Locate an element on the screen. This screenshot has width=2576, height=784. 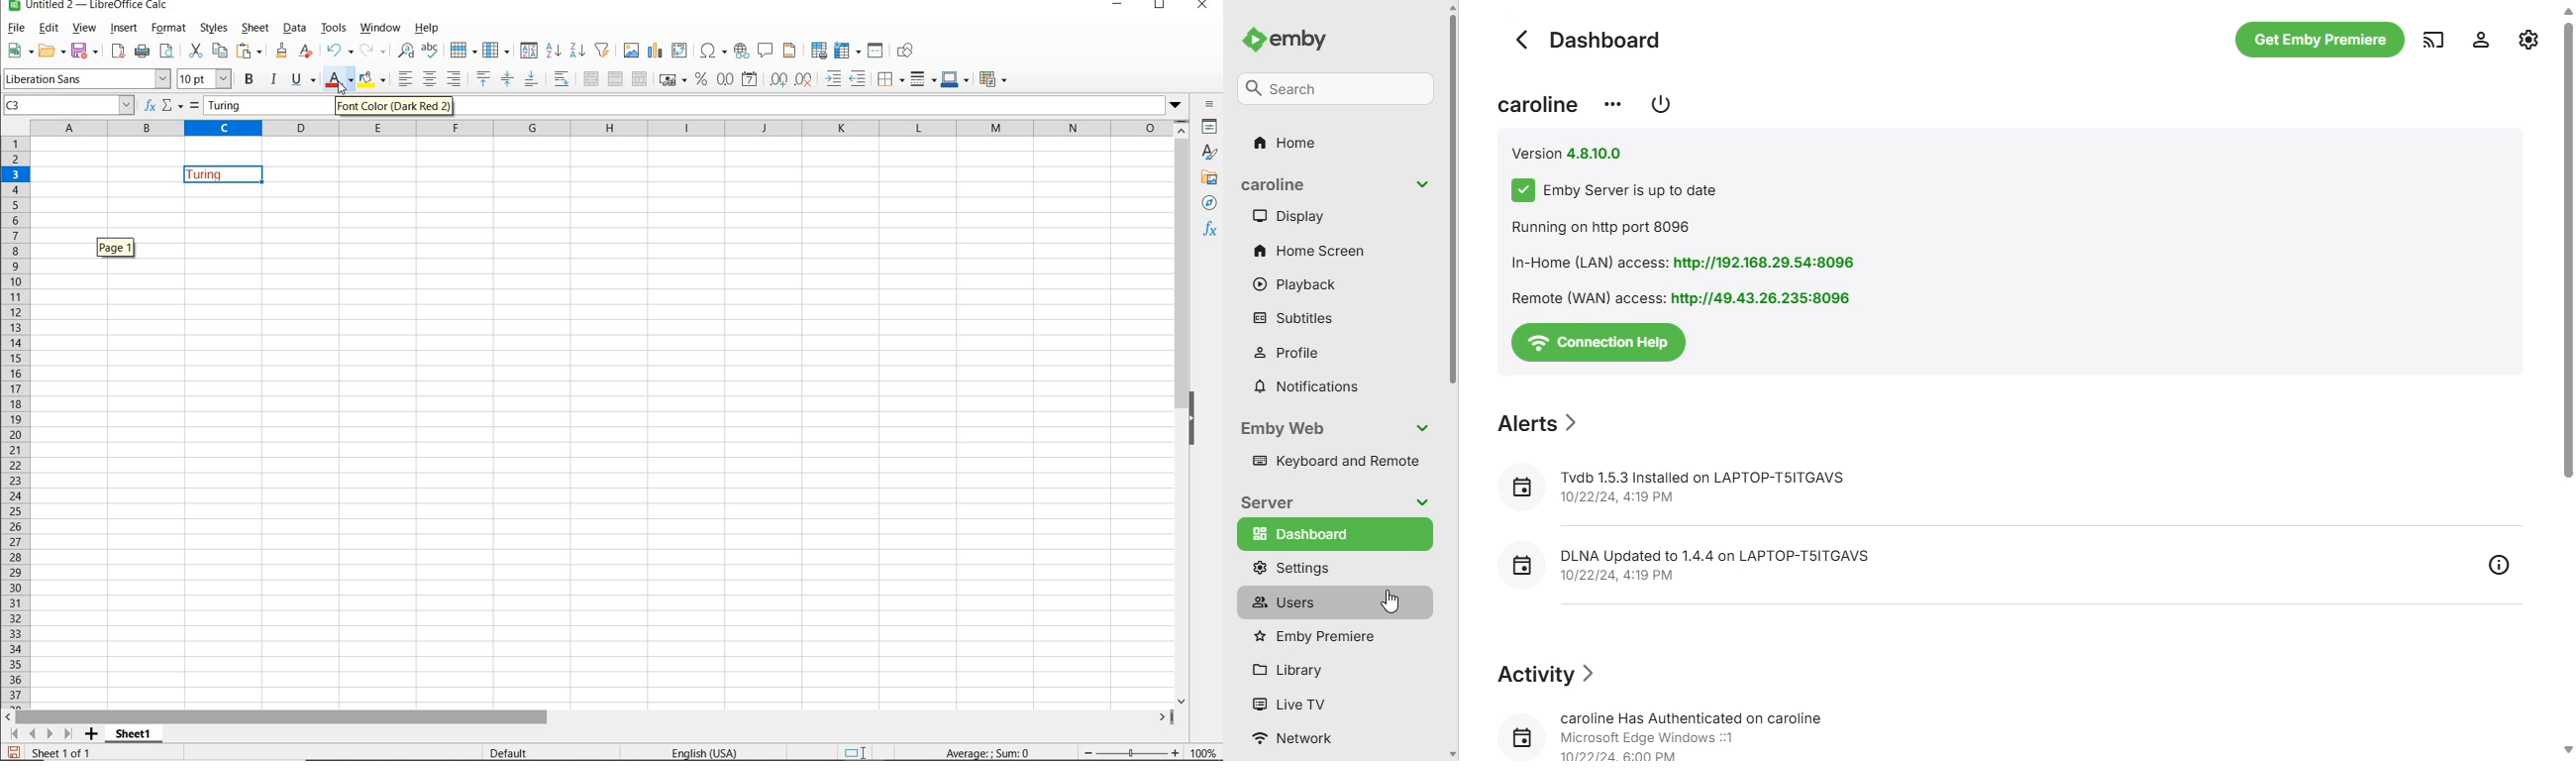
keyboard and remote is located at coordinates (1336, 460).